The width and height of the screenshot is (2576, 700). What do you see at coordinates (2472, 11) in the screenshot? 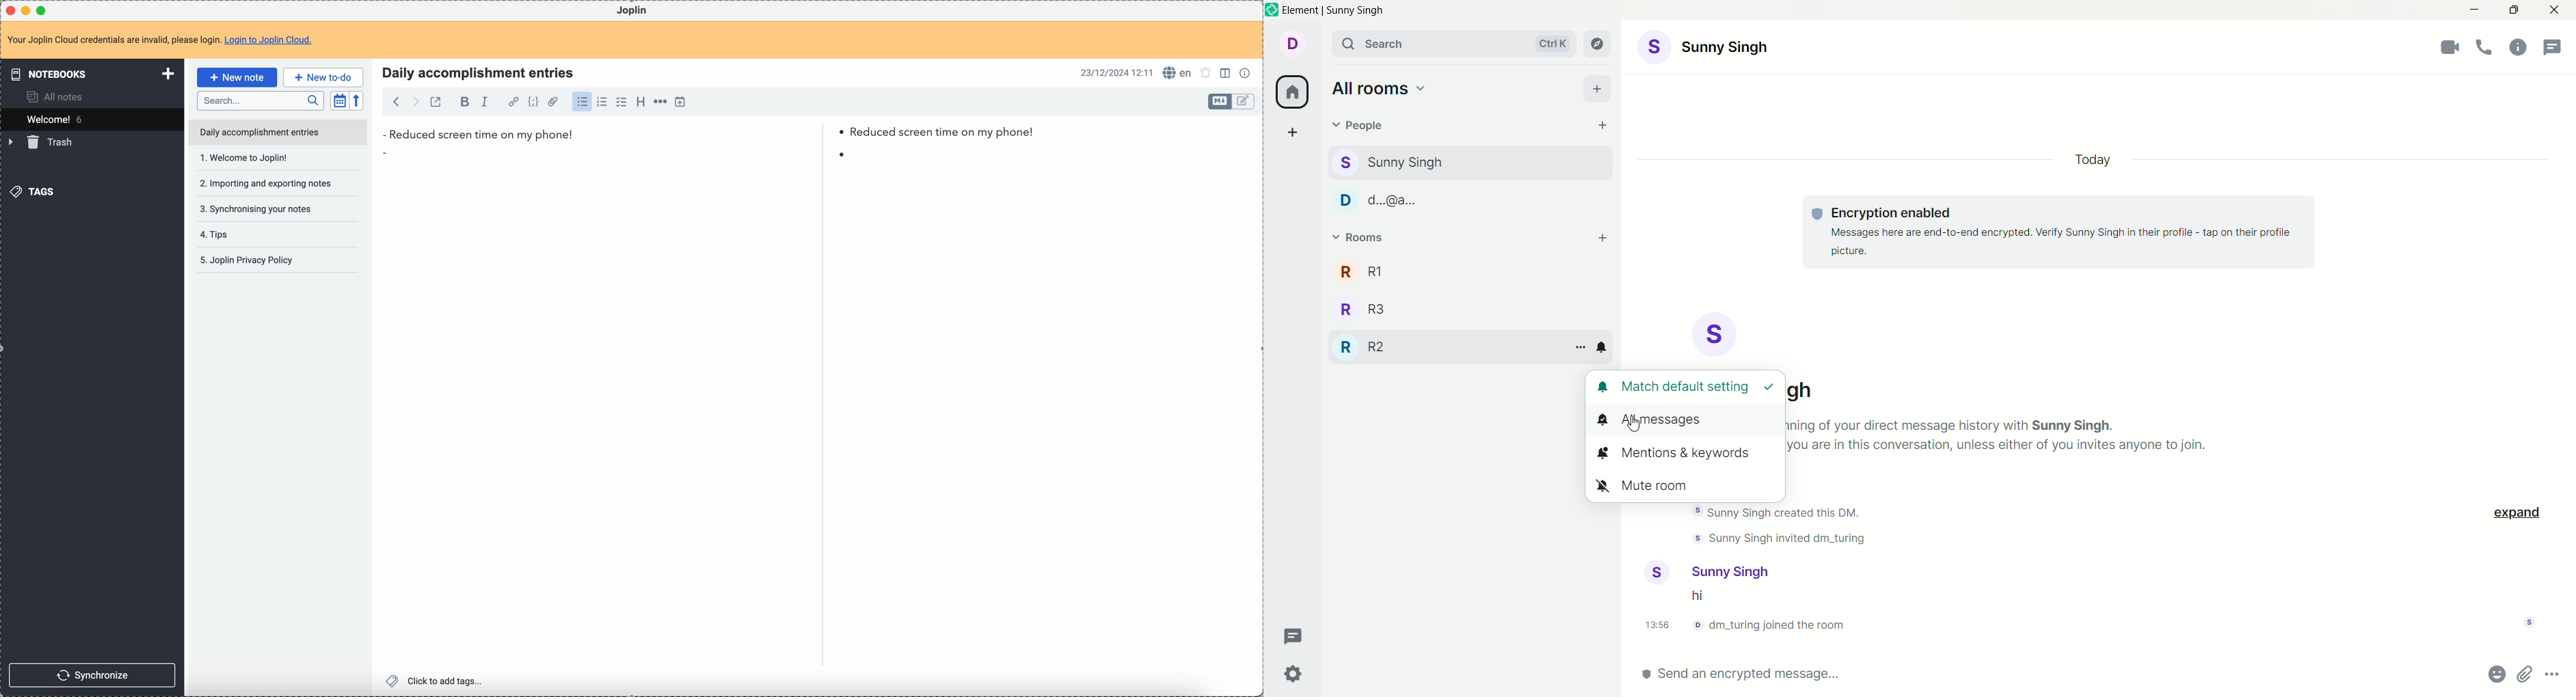
I see `minimize` at bounding box center [2472, 11].